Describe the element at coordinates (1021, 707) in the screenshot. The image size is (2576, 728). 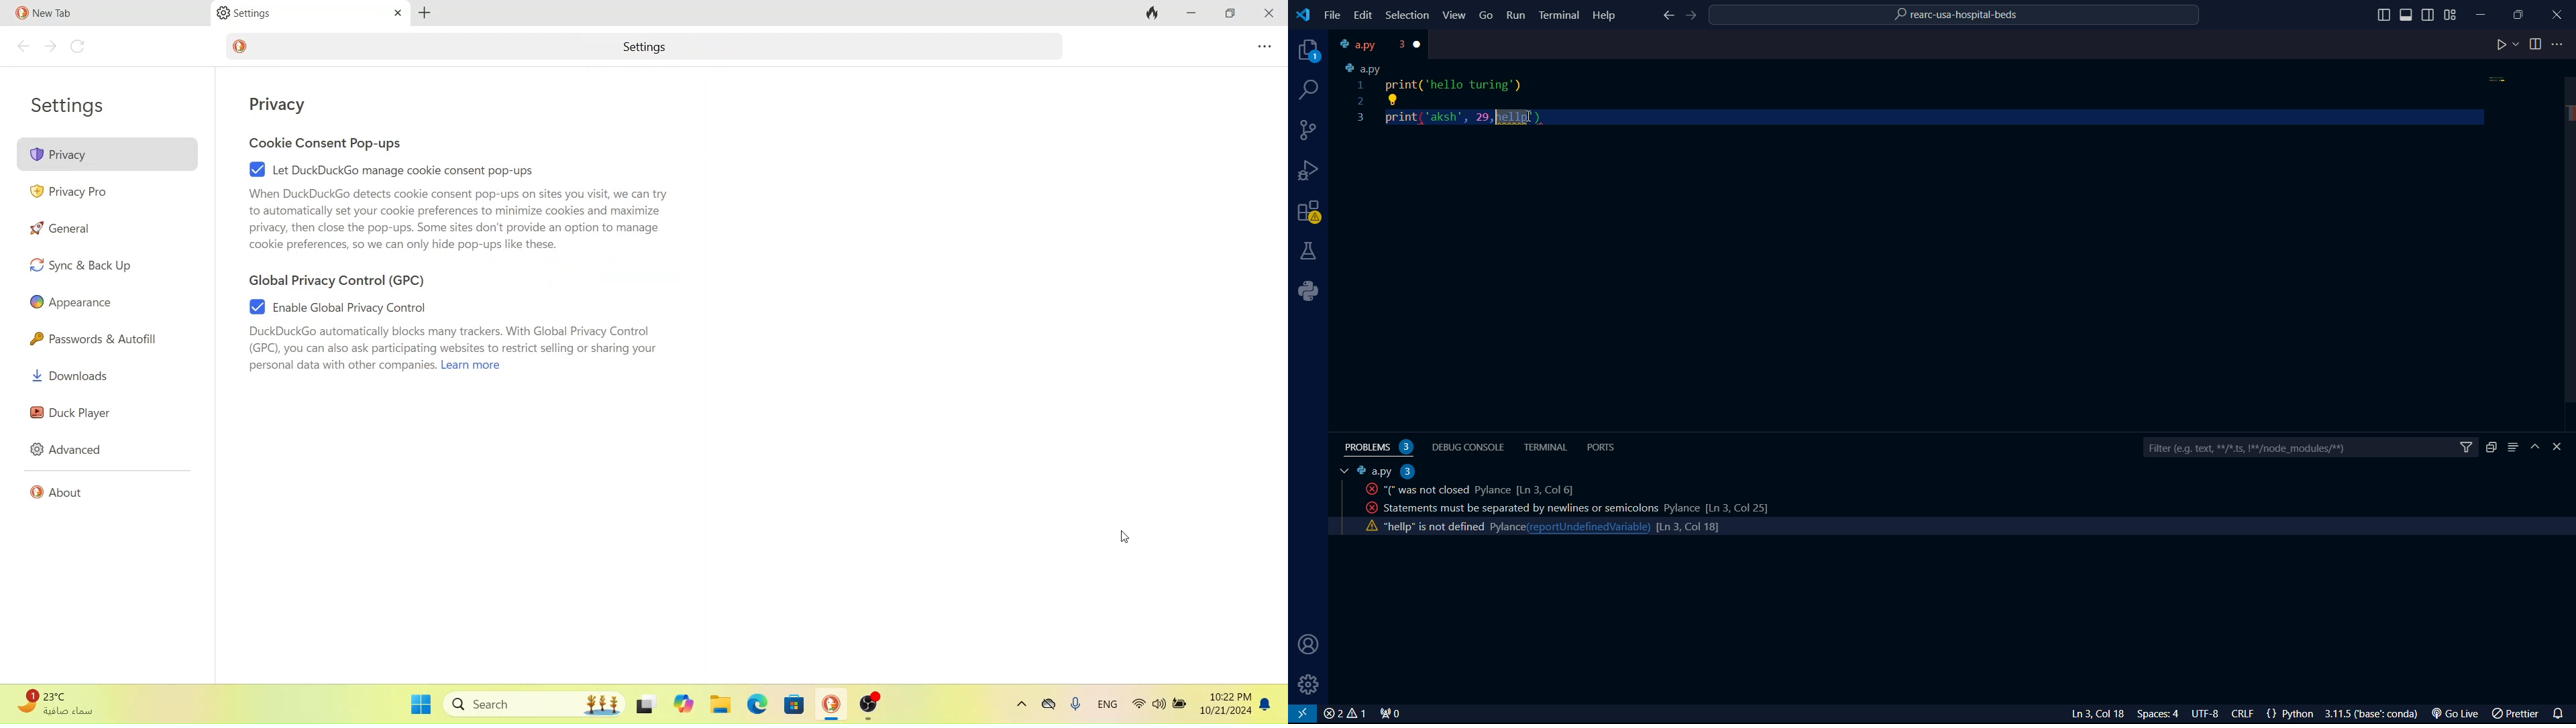
I see `show hidden icons` at that location.